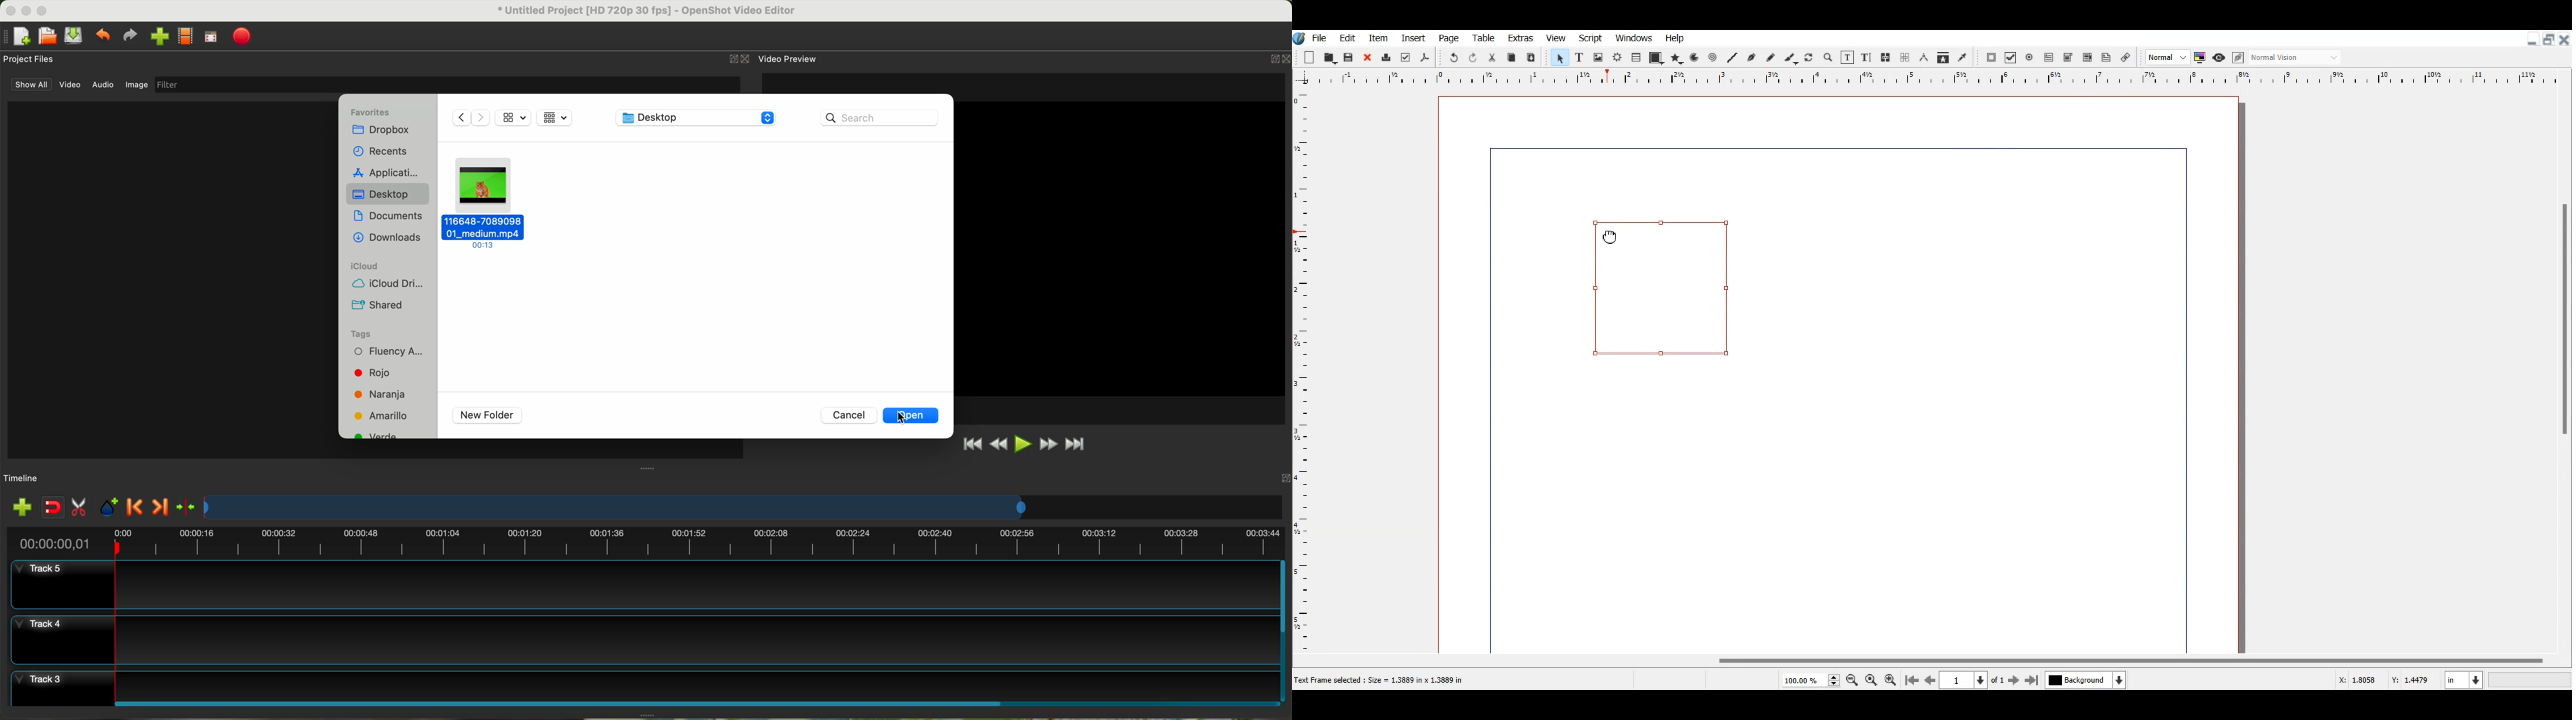 This screenshot has height=728, width=2576. What do you see at coordinates (1890, 679) in the screenshot?
I see `Zoom in` at bounding box center [1890, 679].